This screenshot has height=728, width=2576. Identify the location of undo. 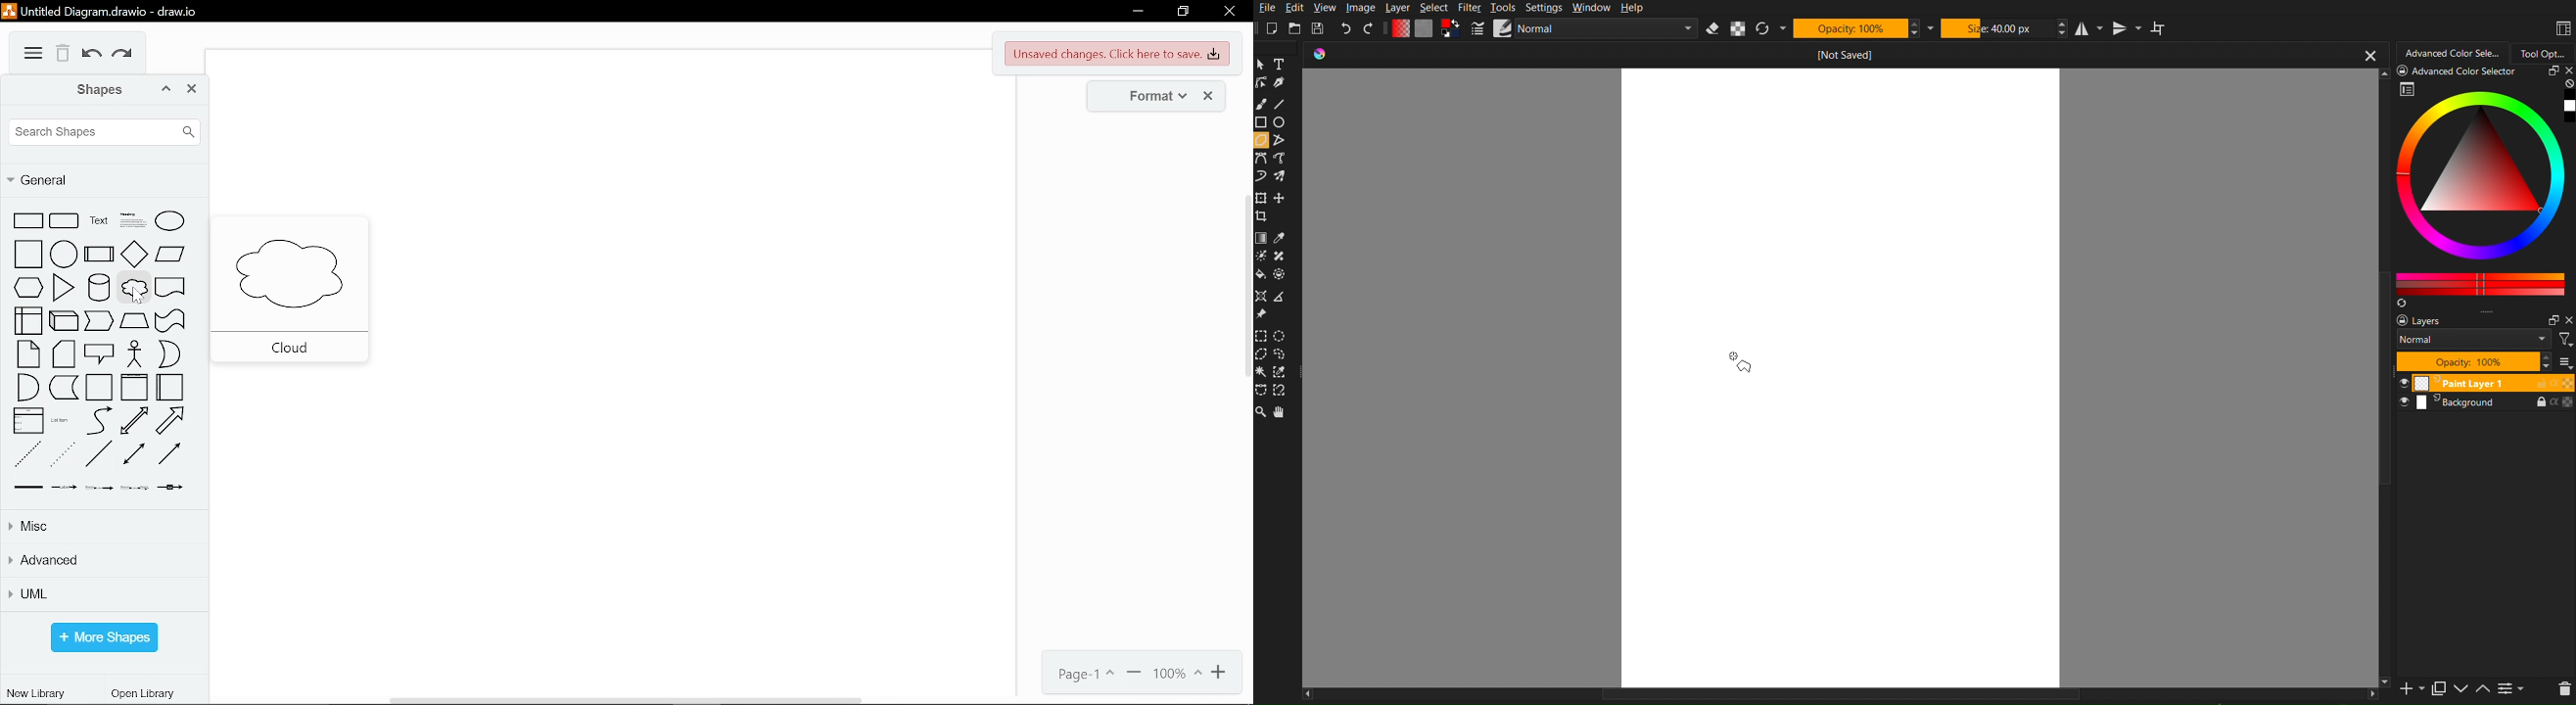
(91, 56).